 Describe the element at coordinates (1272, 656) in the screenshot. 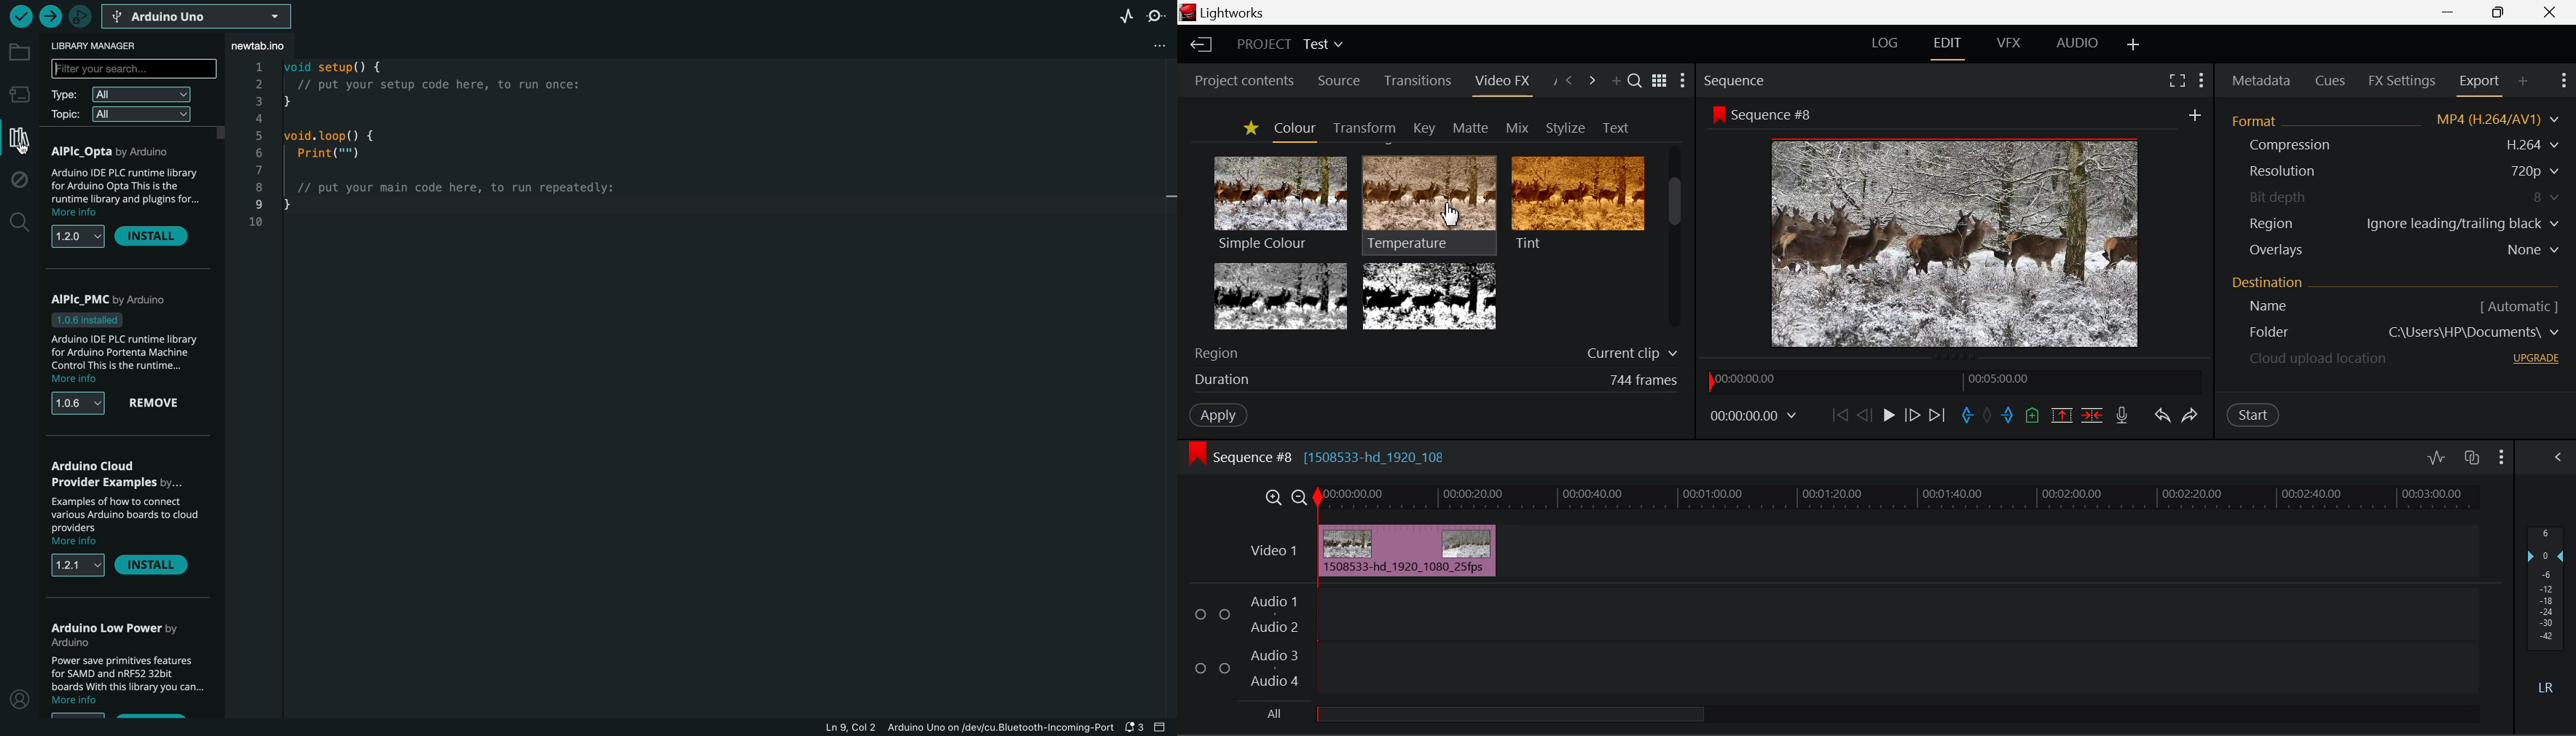

I see `Audio 3` at that location.